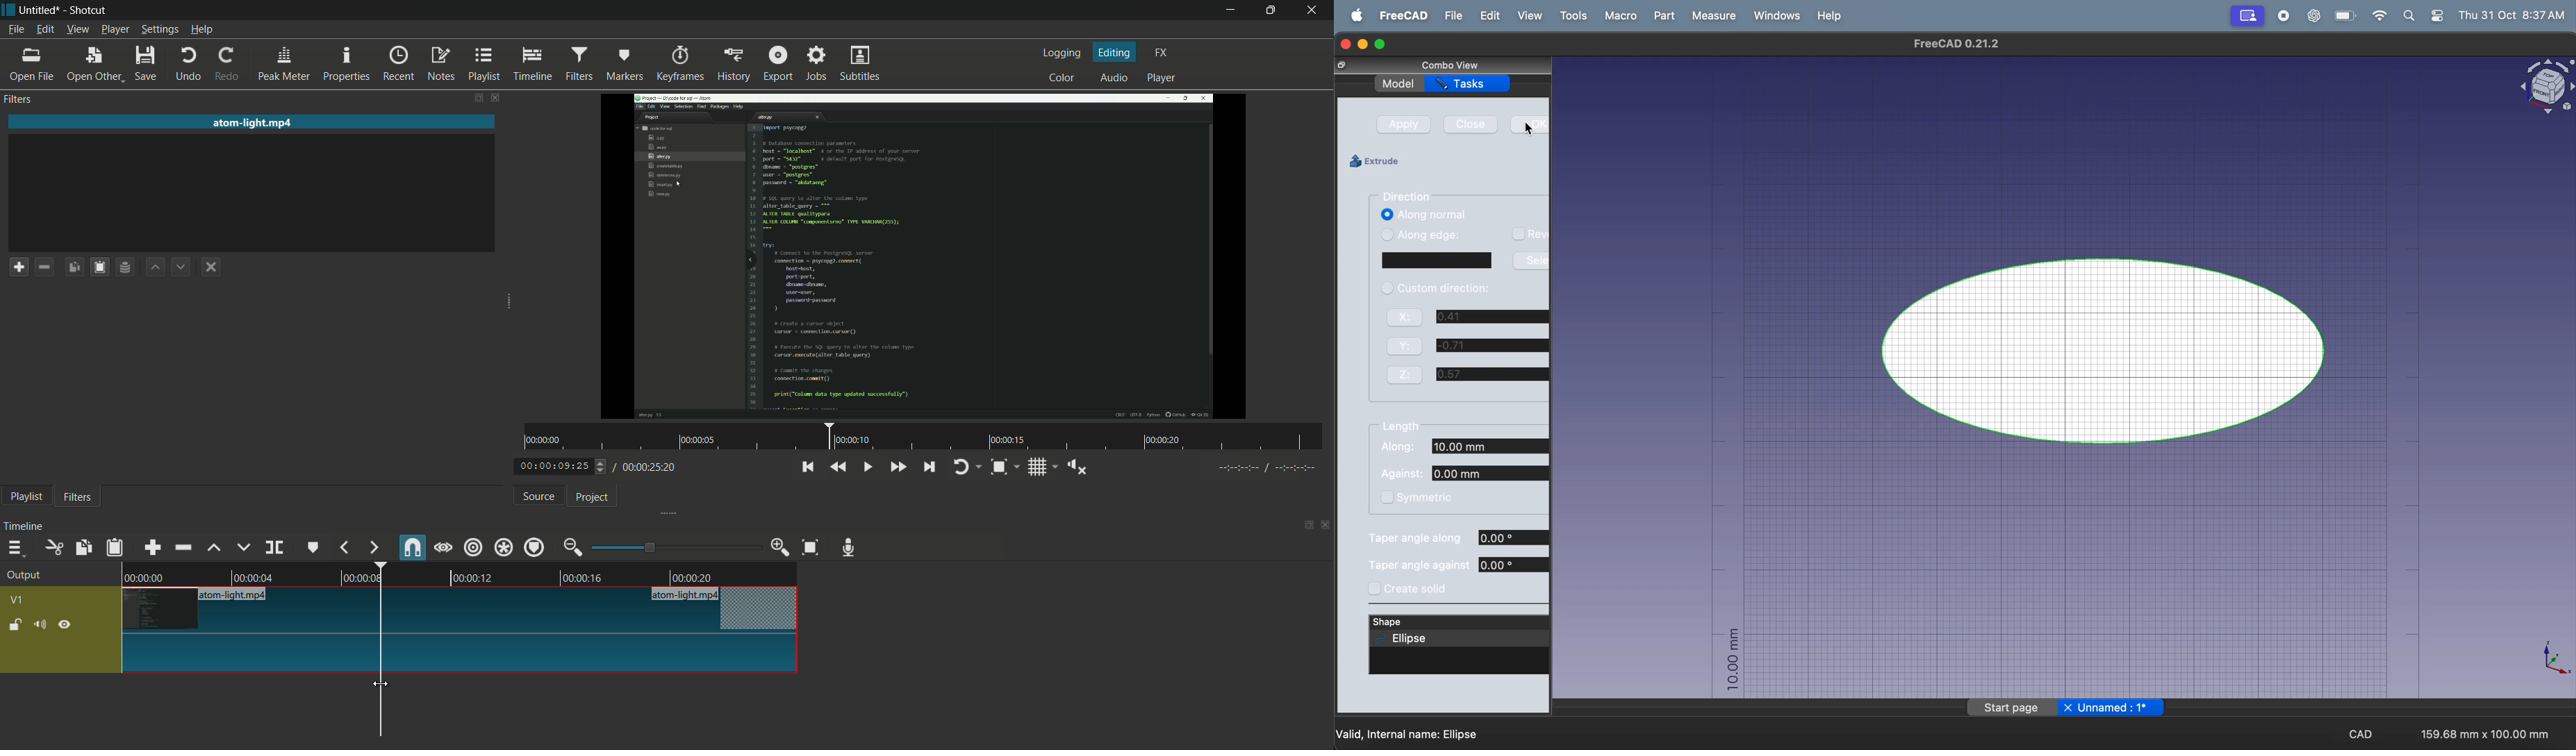 Image resolution: width=2576 pixels, height=756 pixels. I want to click on quickly play forward, so click(897, 467).